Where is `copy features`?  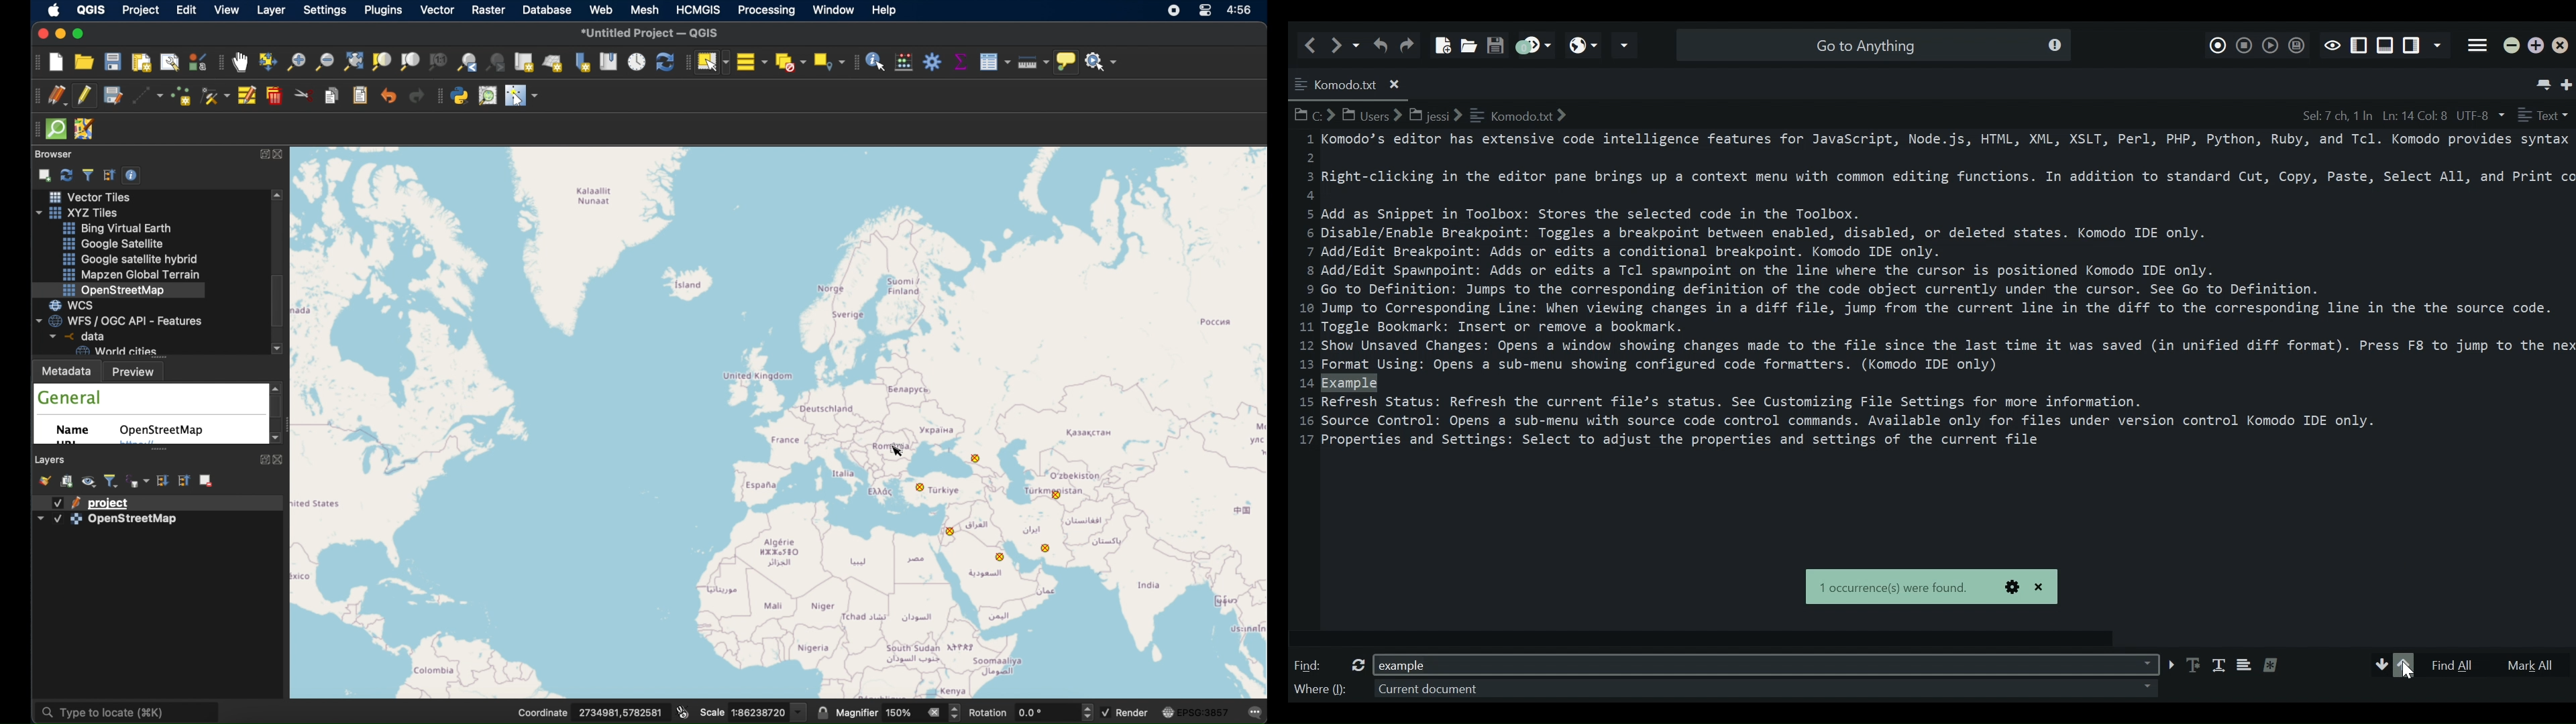
copy features is located at coordinates (333, 97).